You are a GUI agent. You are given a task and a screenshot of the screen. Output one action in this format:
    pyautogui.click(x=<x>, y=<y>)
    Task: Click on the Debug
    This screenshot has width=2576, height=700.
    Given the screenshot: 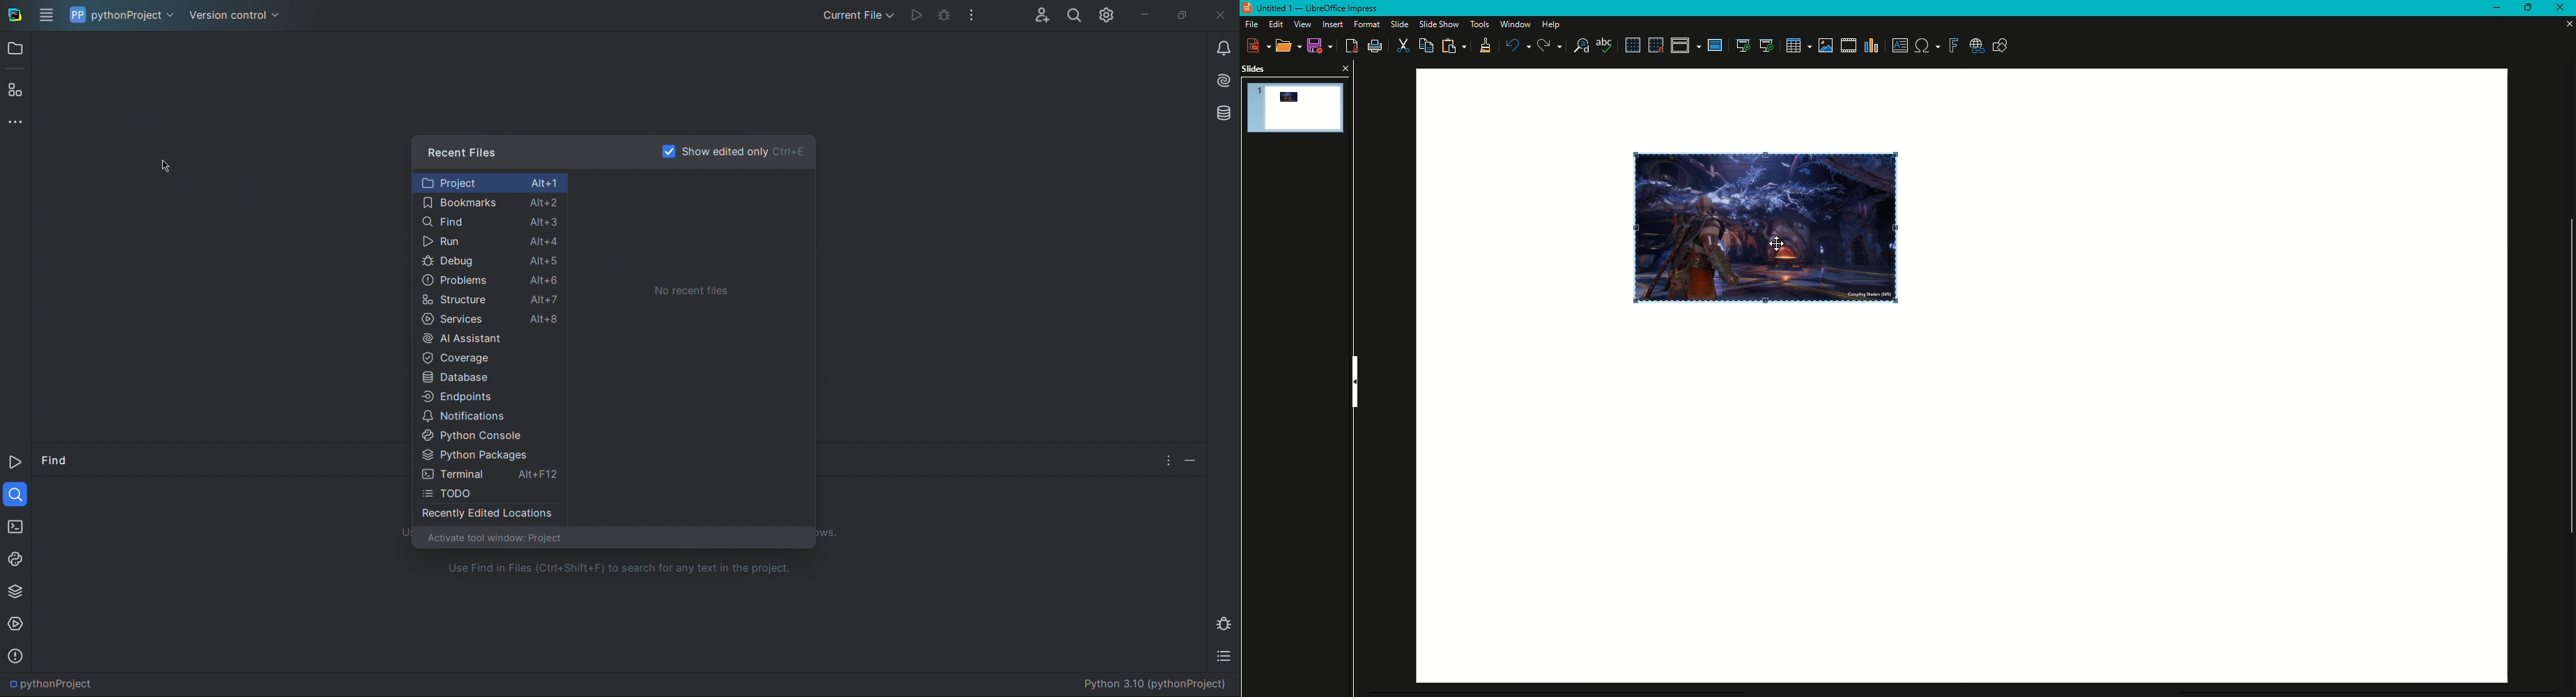 What is the action you would take?
    pyautogui.click(x=489, y=263)
    